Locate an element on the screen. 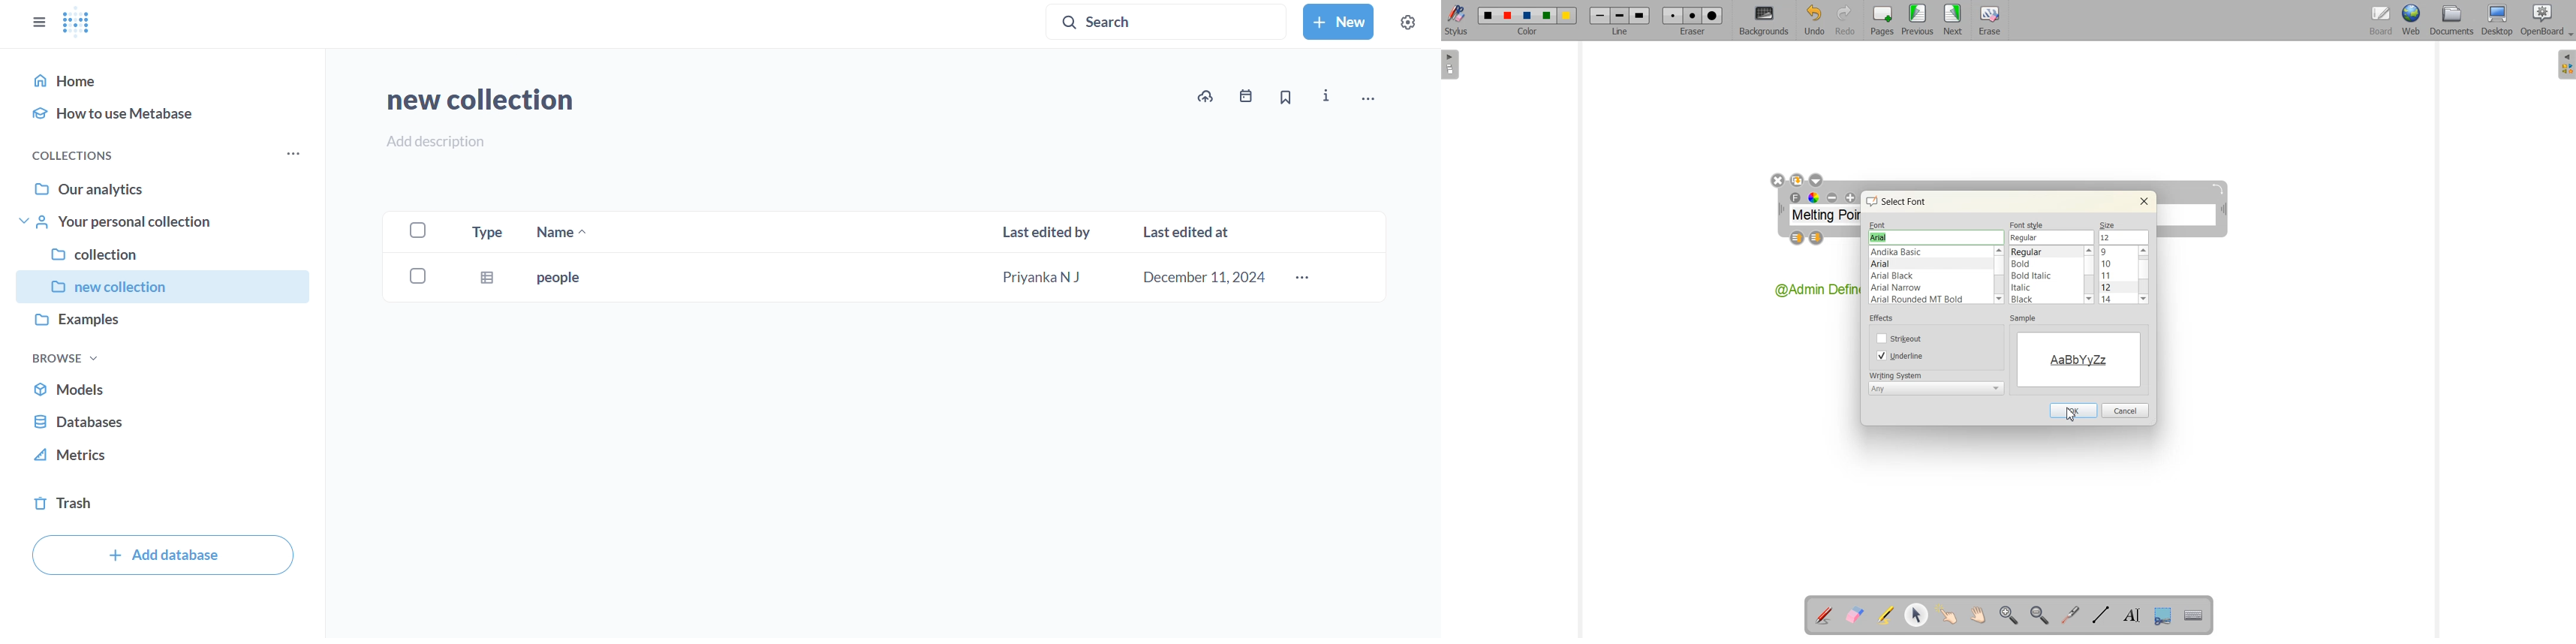 Image resolution: width=2576 pixels, height=644 pixels. december 11, 2024 is located at coordinates (1204, 277).